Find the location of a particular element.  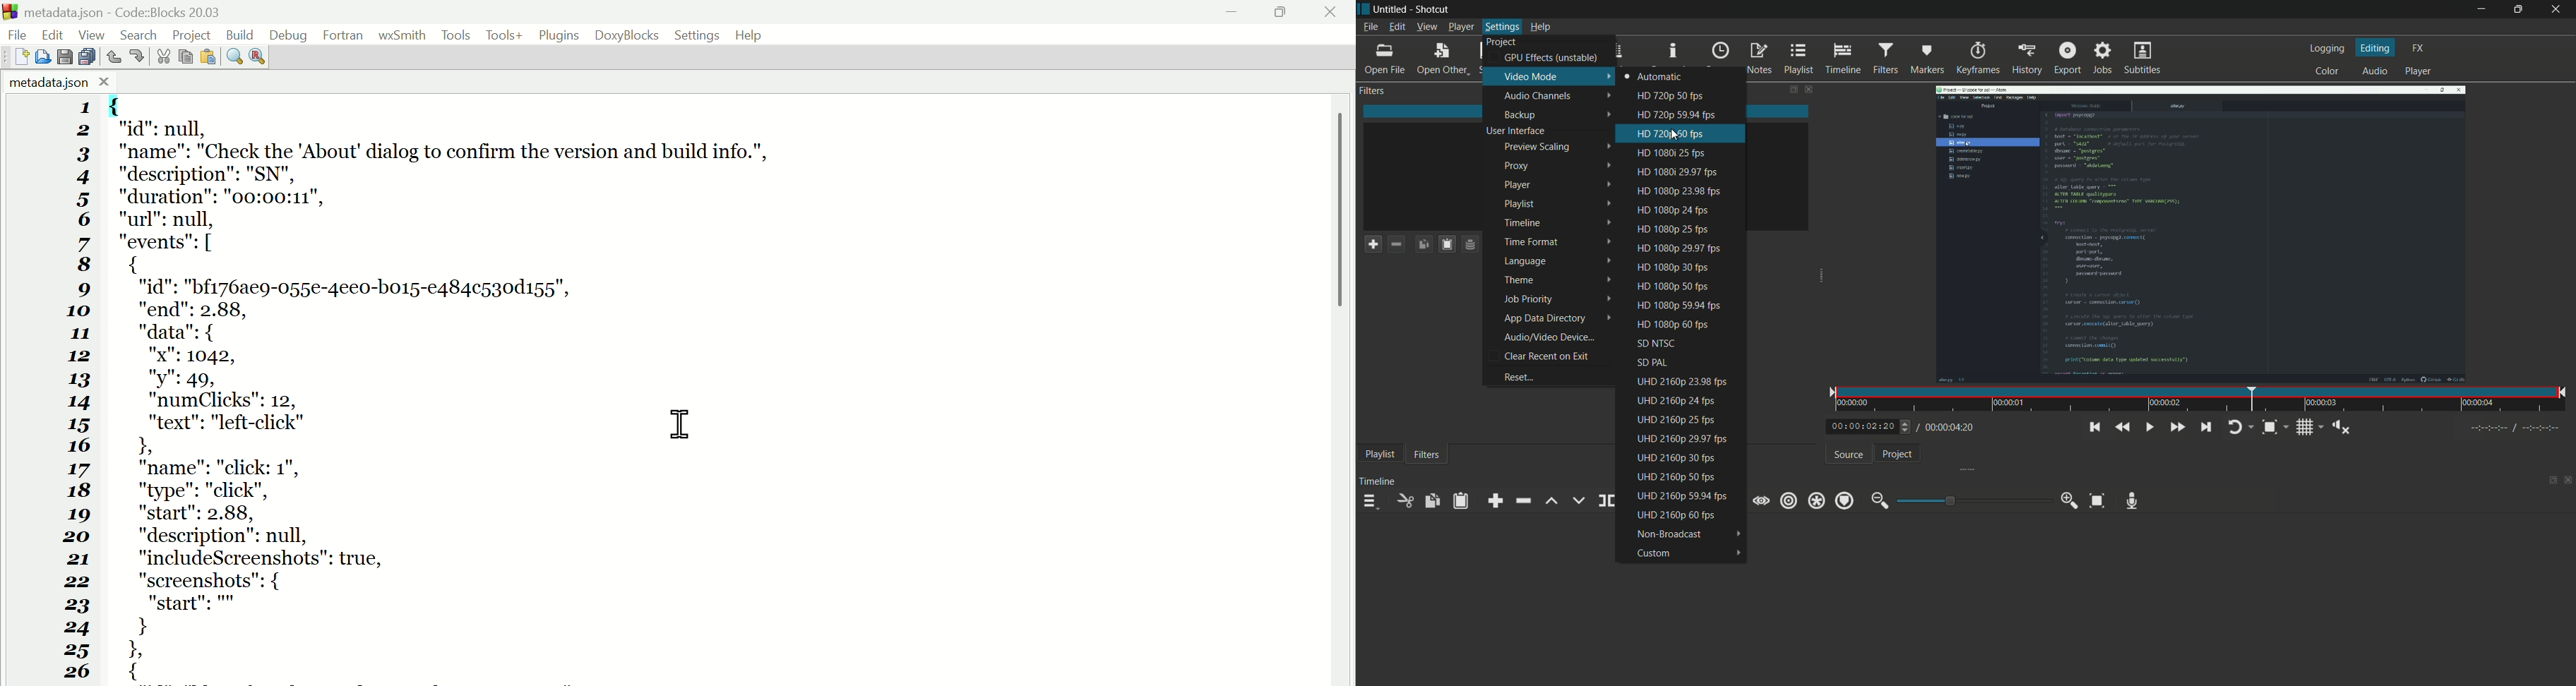

quickly play forward is located at coordinates (2177, 427).